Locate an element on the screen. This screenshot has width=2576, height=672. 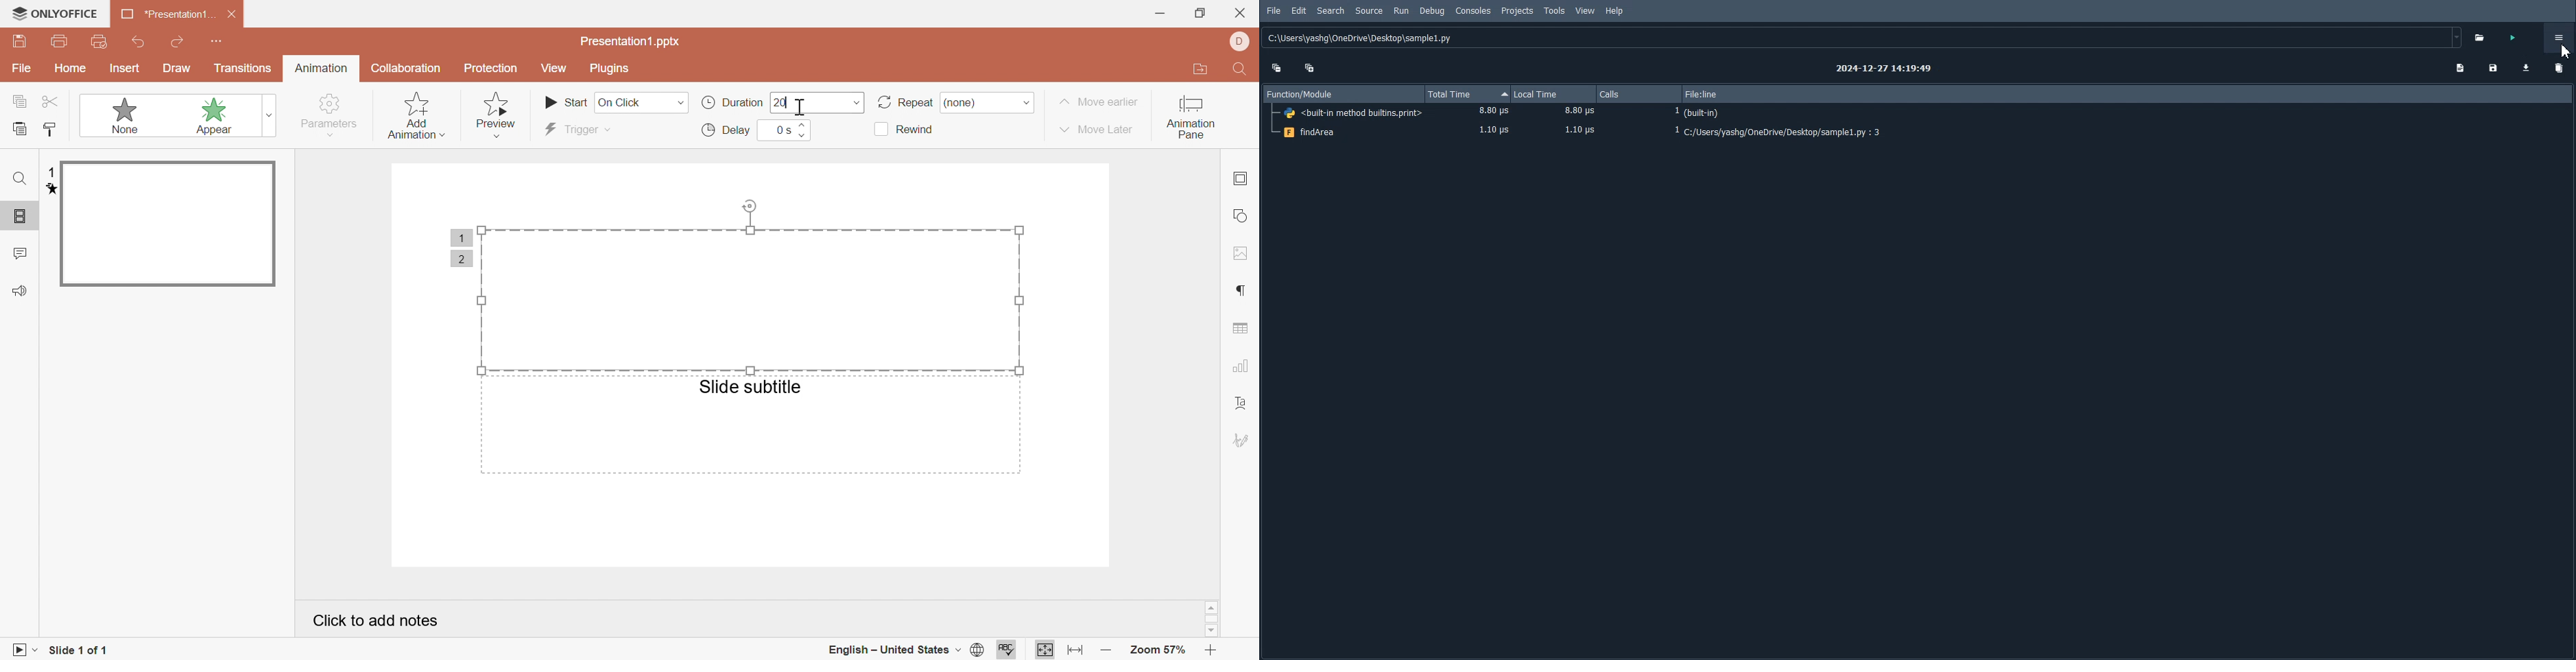
none is located at coordinates (114, 115).